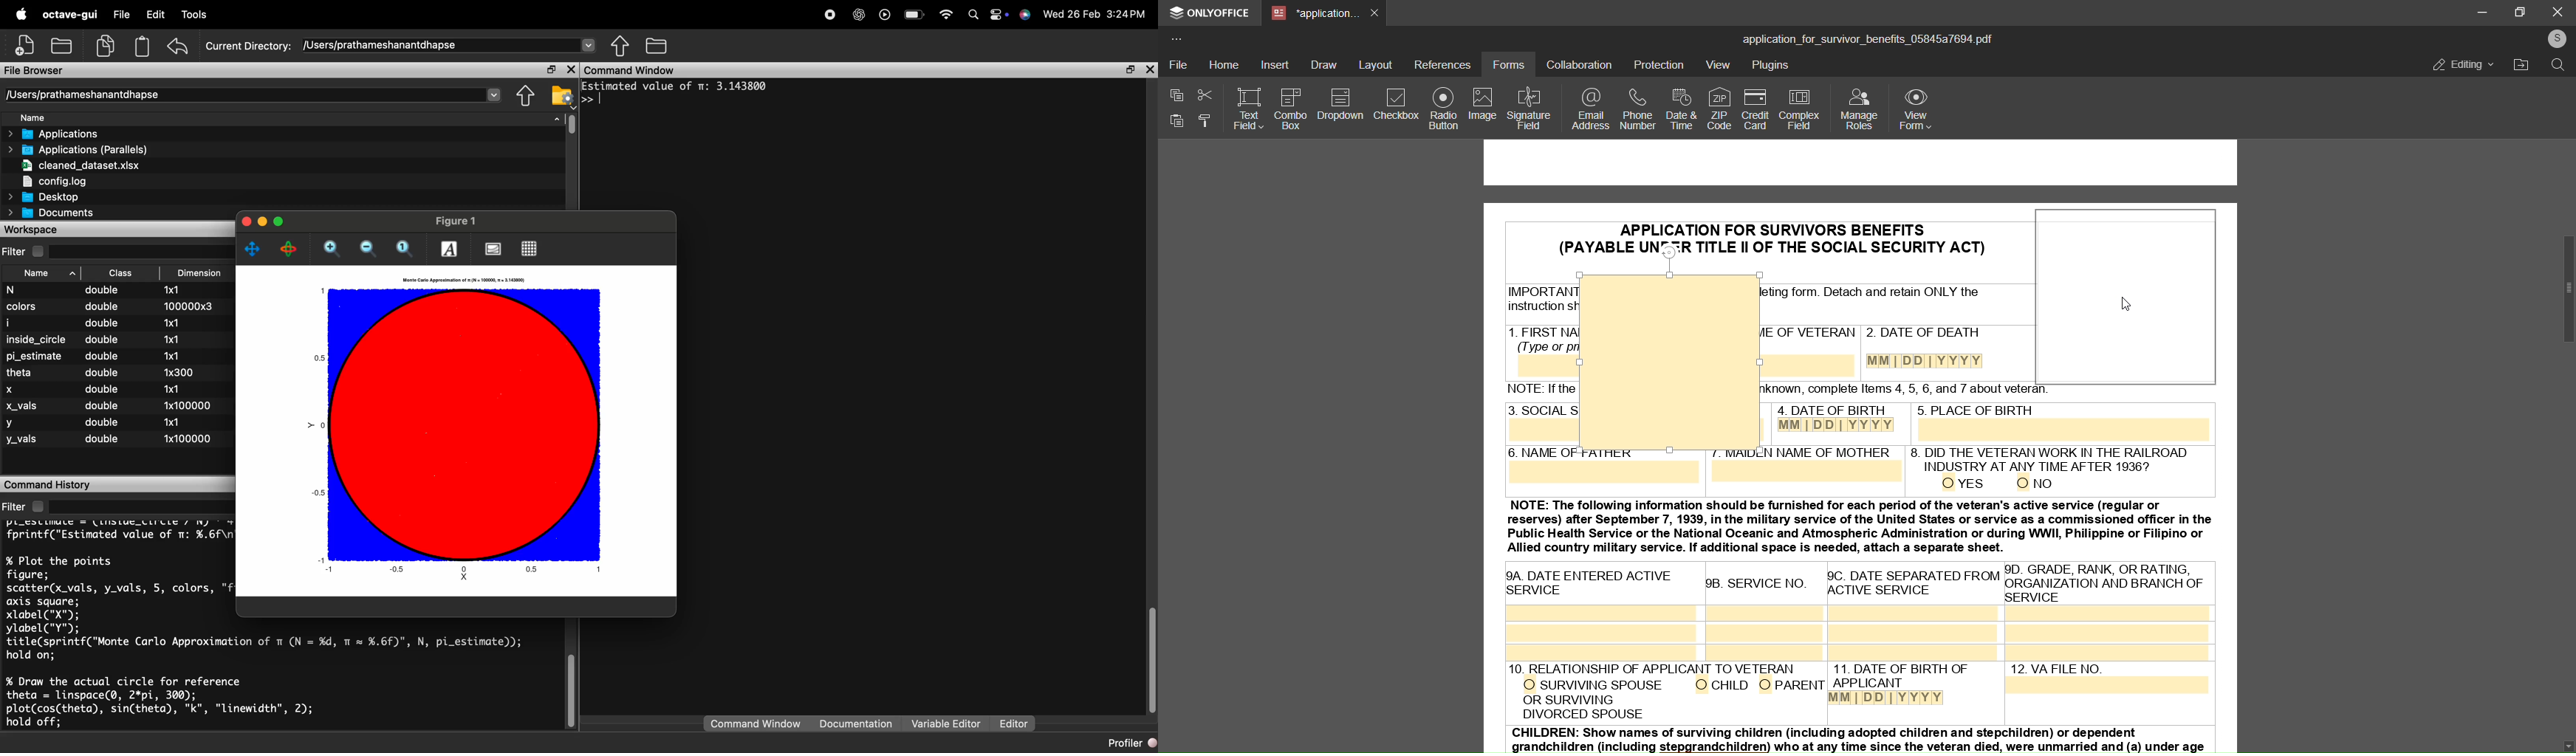  I want to click on title, so click(1867, 38).